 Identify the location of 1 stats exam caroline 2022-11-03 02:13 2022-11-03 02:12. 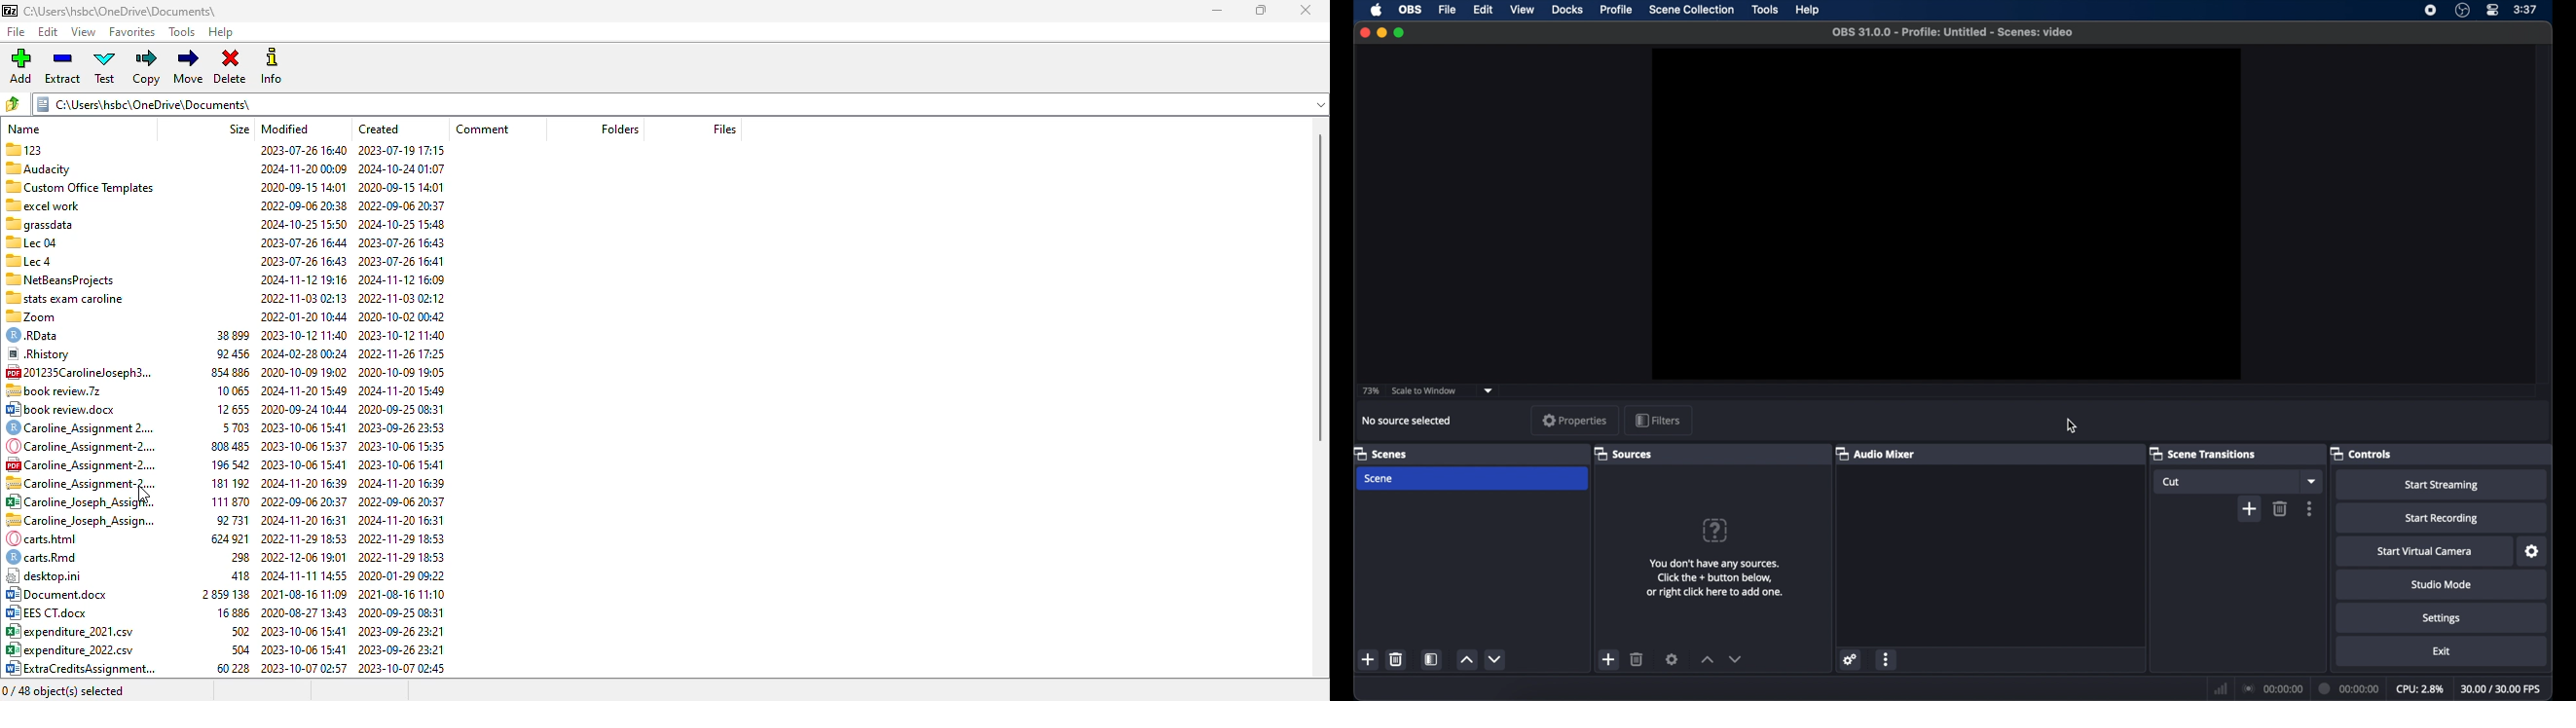
(223, 298).